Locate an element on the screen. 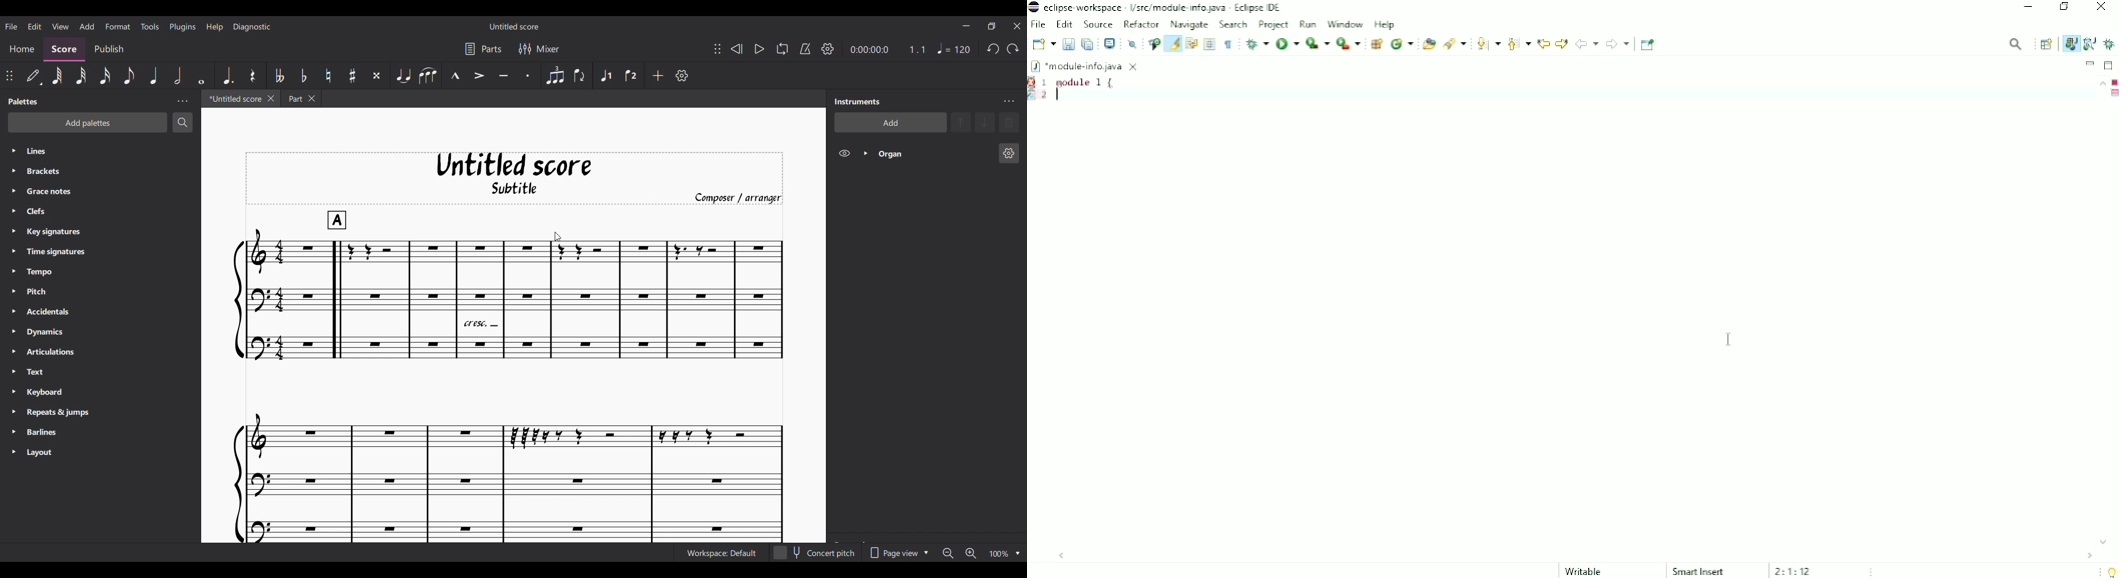 The width and height of the screenshot is (2128, 588). 8th note is located at coordinates (130, 77).